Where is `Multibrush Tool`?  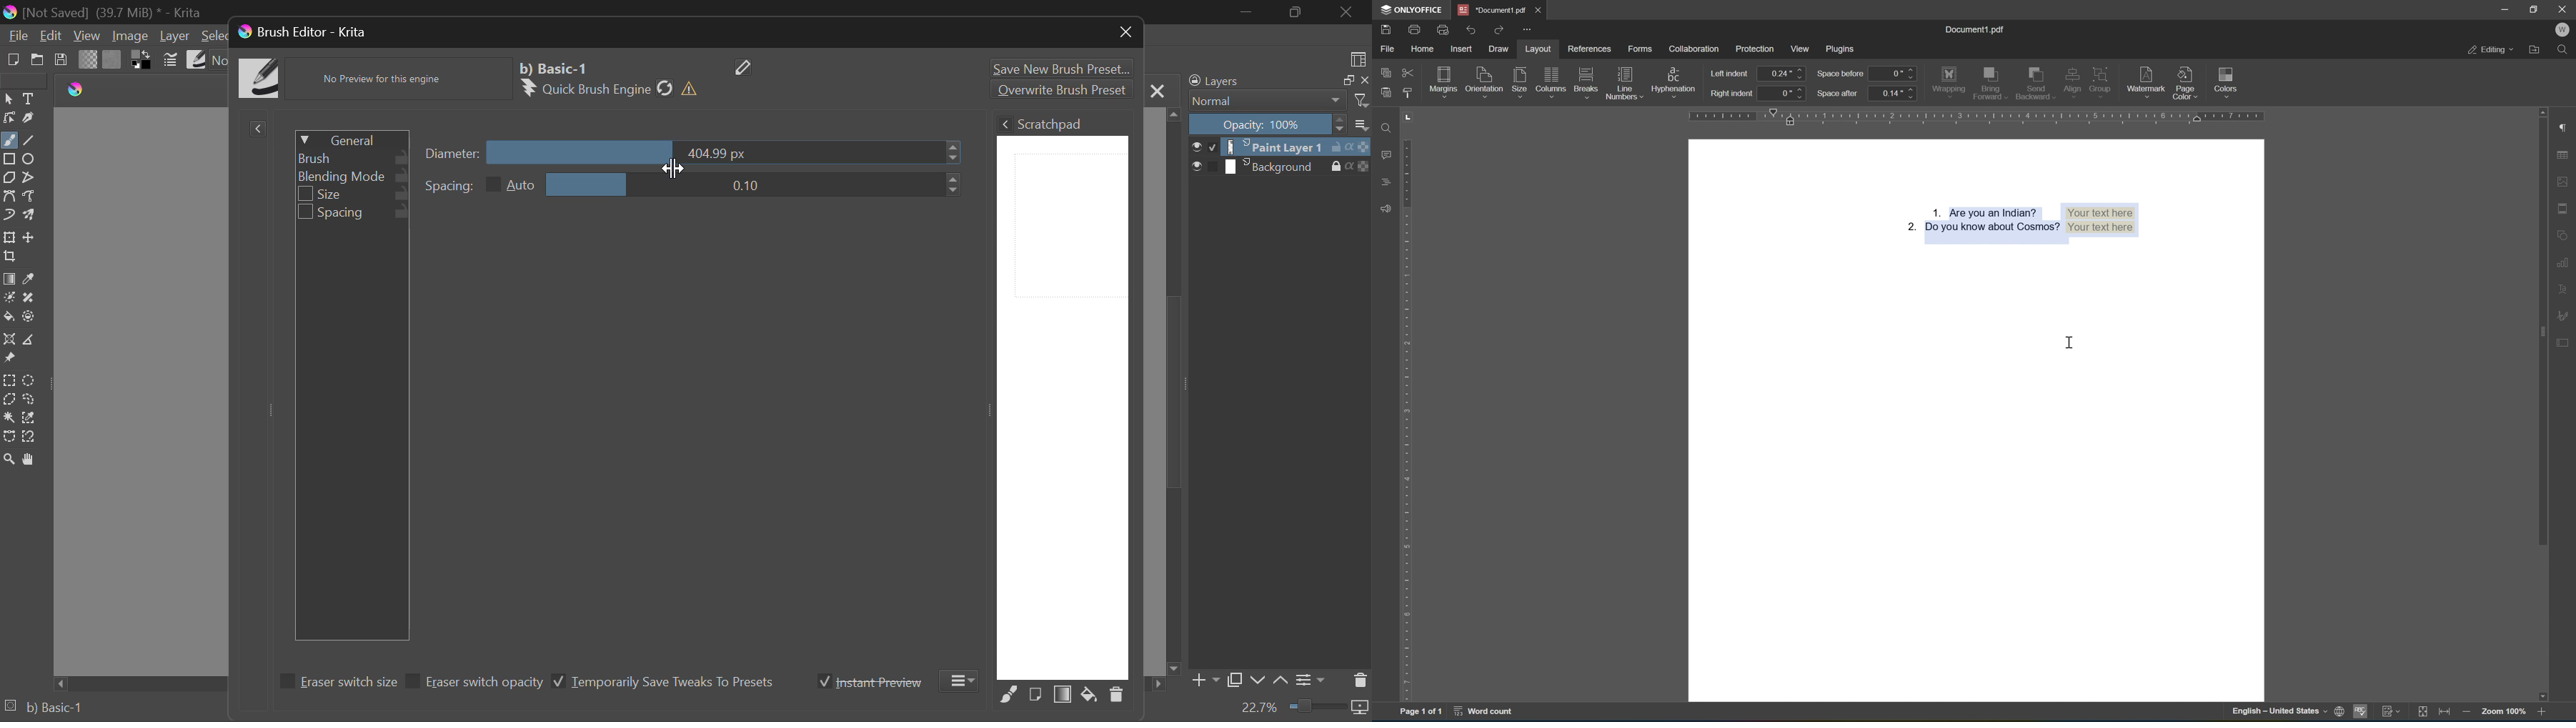 Multibrush Tool is located at coordinates (29, 215).